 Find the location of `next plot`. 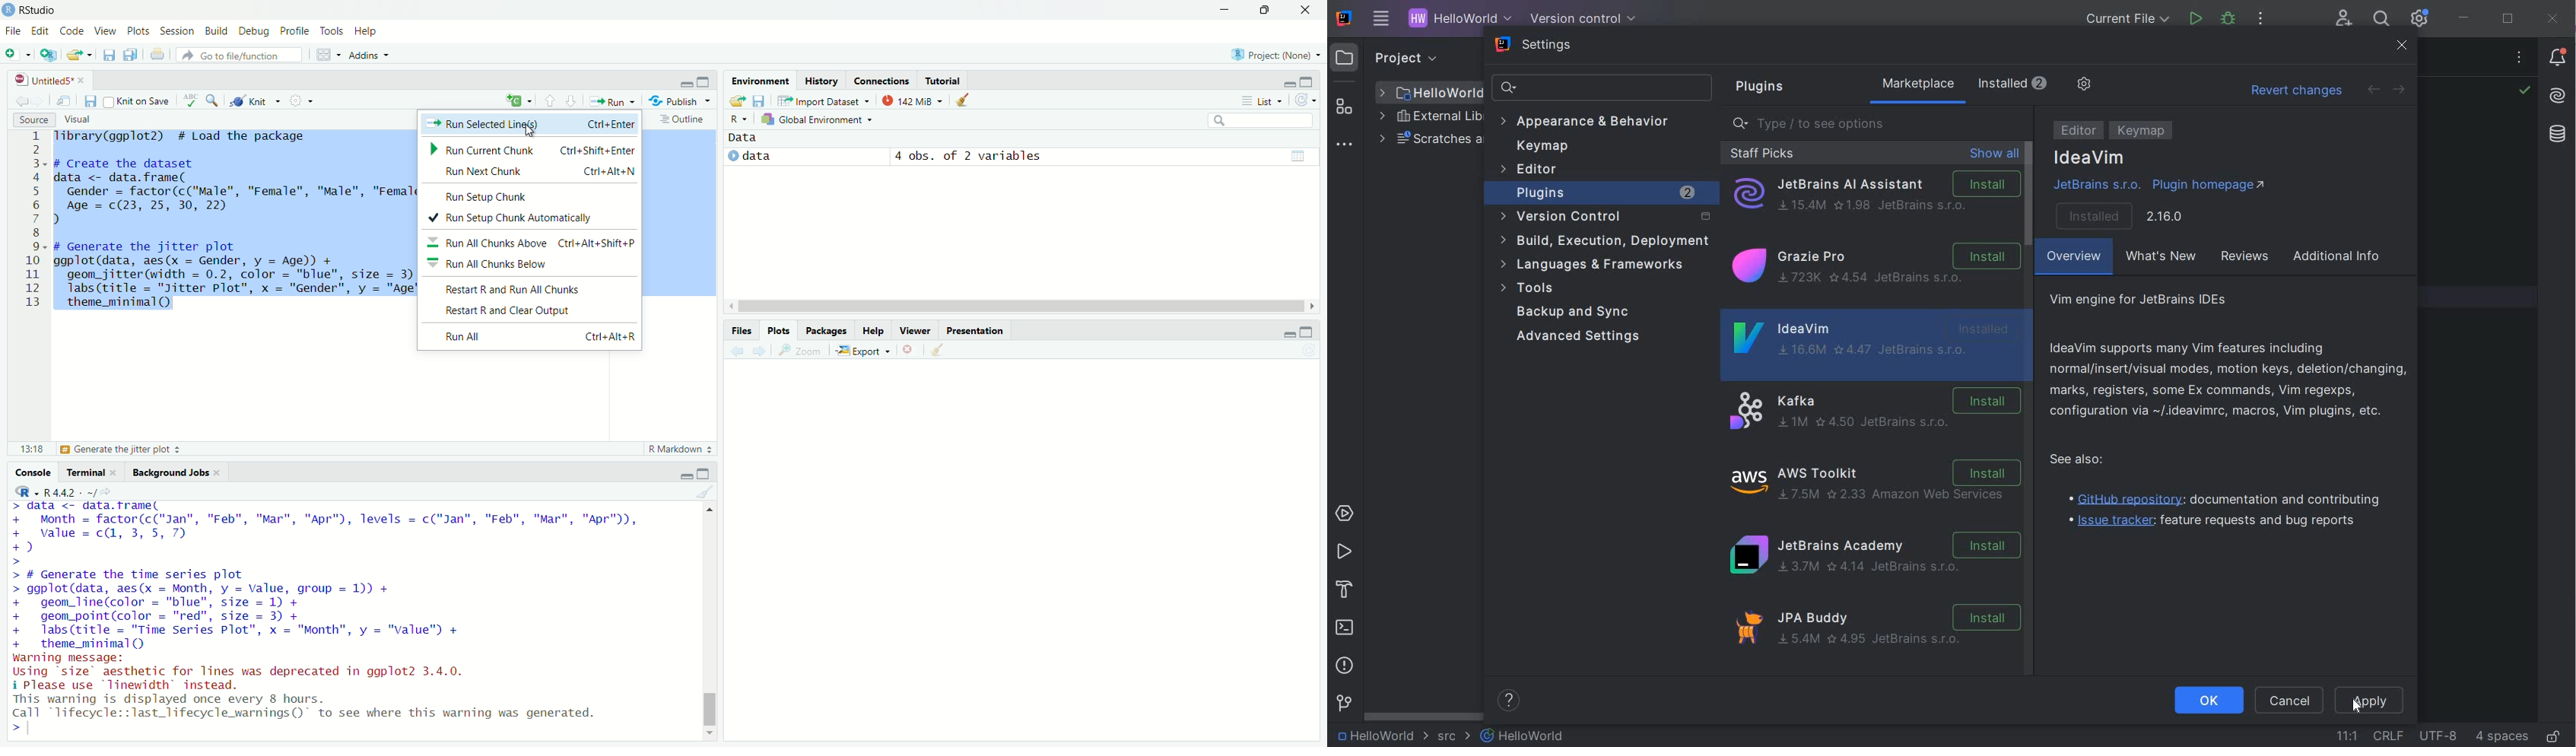

next plot is located at coordinates (761, 351).